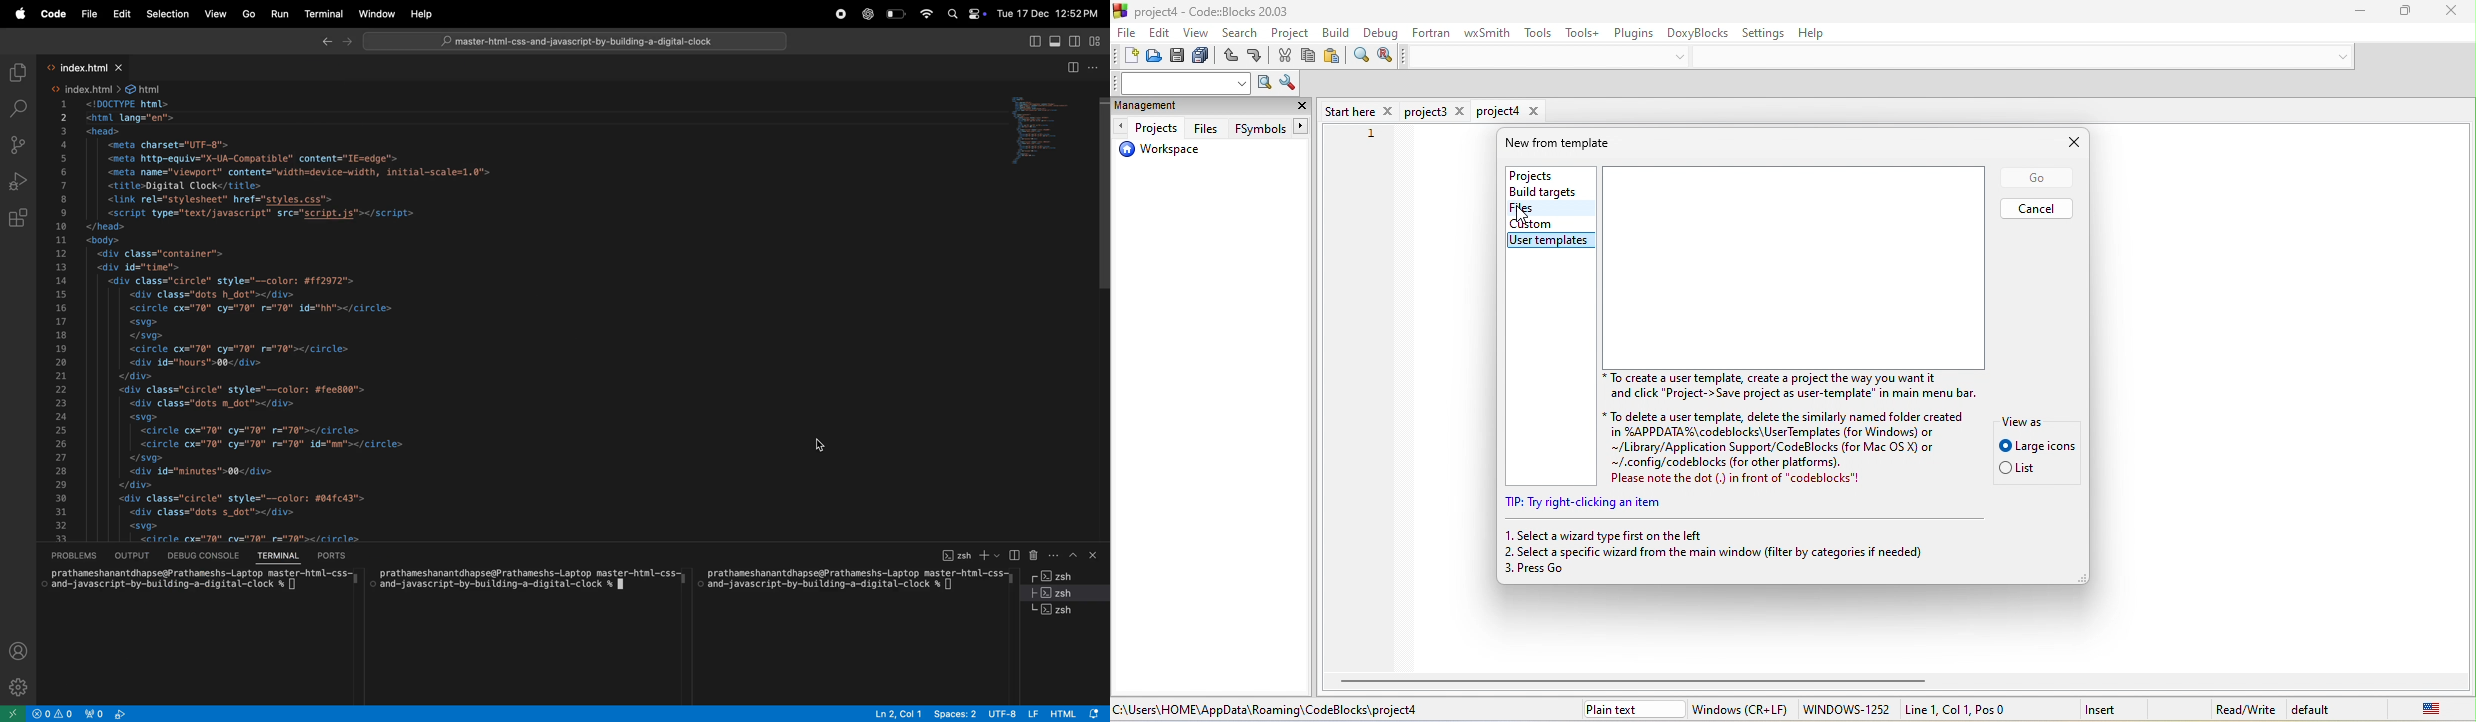 The width and height of the screenshot is (2492, 728). What do you see at coordinates (1103, 194) in the screenshot?
I see `Vertical Scroll bar` at bounding box center [1103, 194].